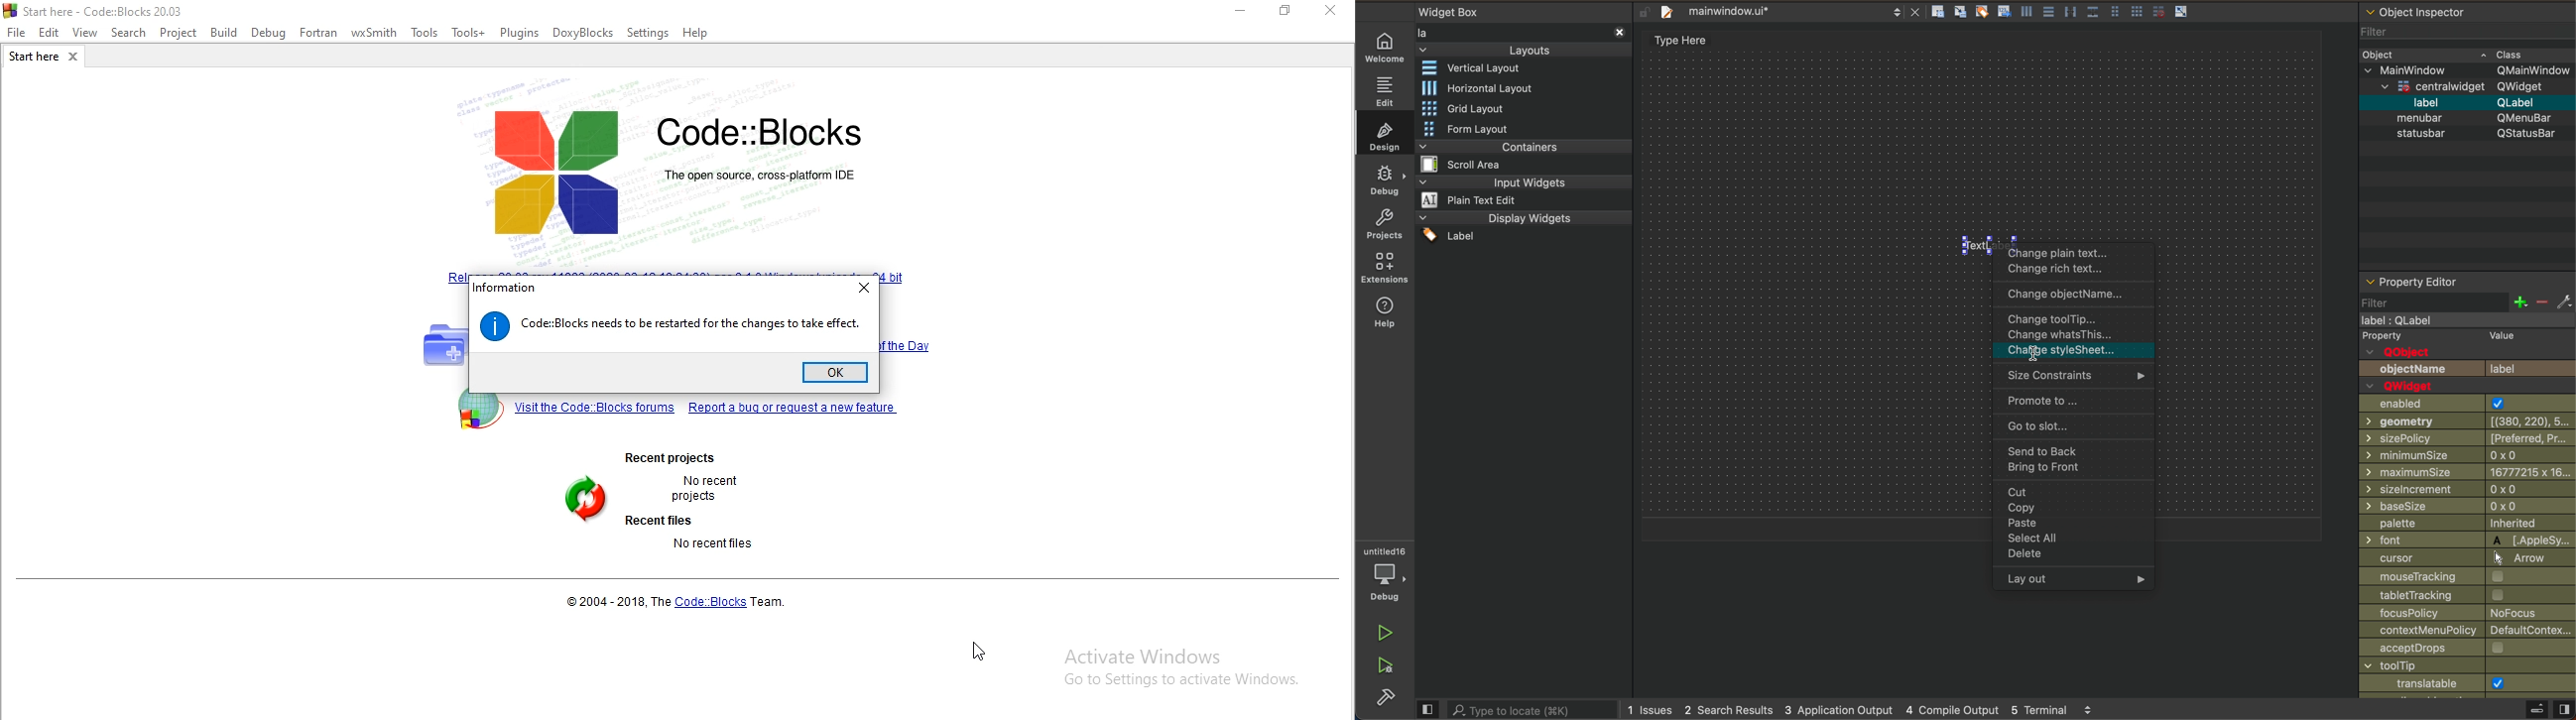 The width and height of the screenshot is (2576, 728). I want to click on Project, so click(182, 33).